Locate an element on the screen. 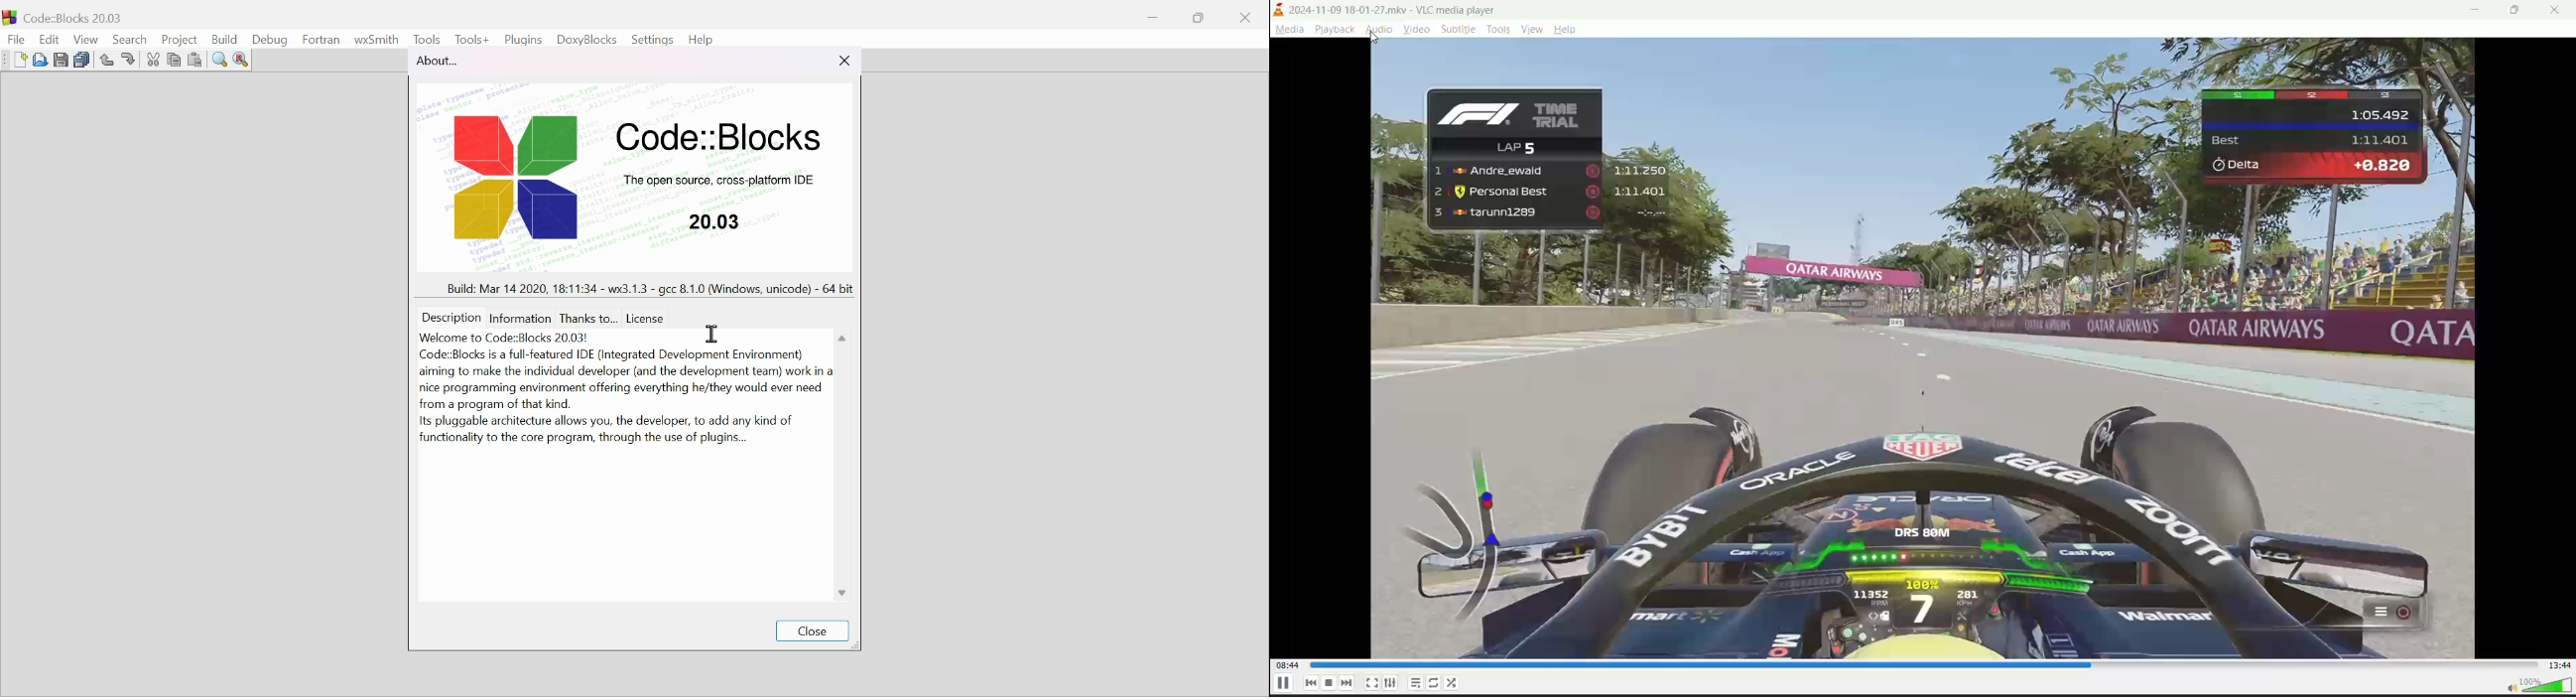 The image size is (2576, 700). track slider is located at coordinates (1923, 664).